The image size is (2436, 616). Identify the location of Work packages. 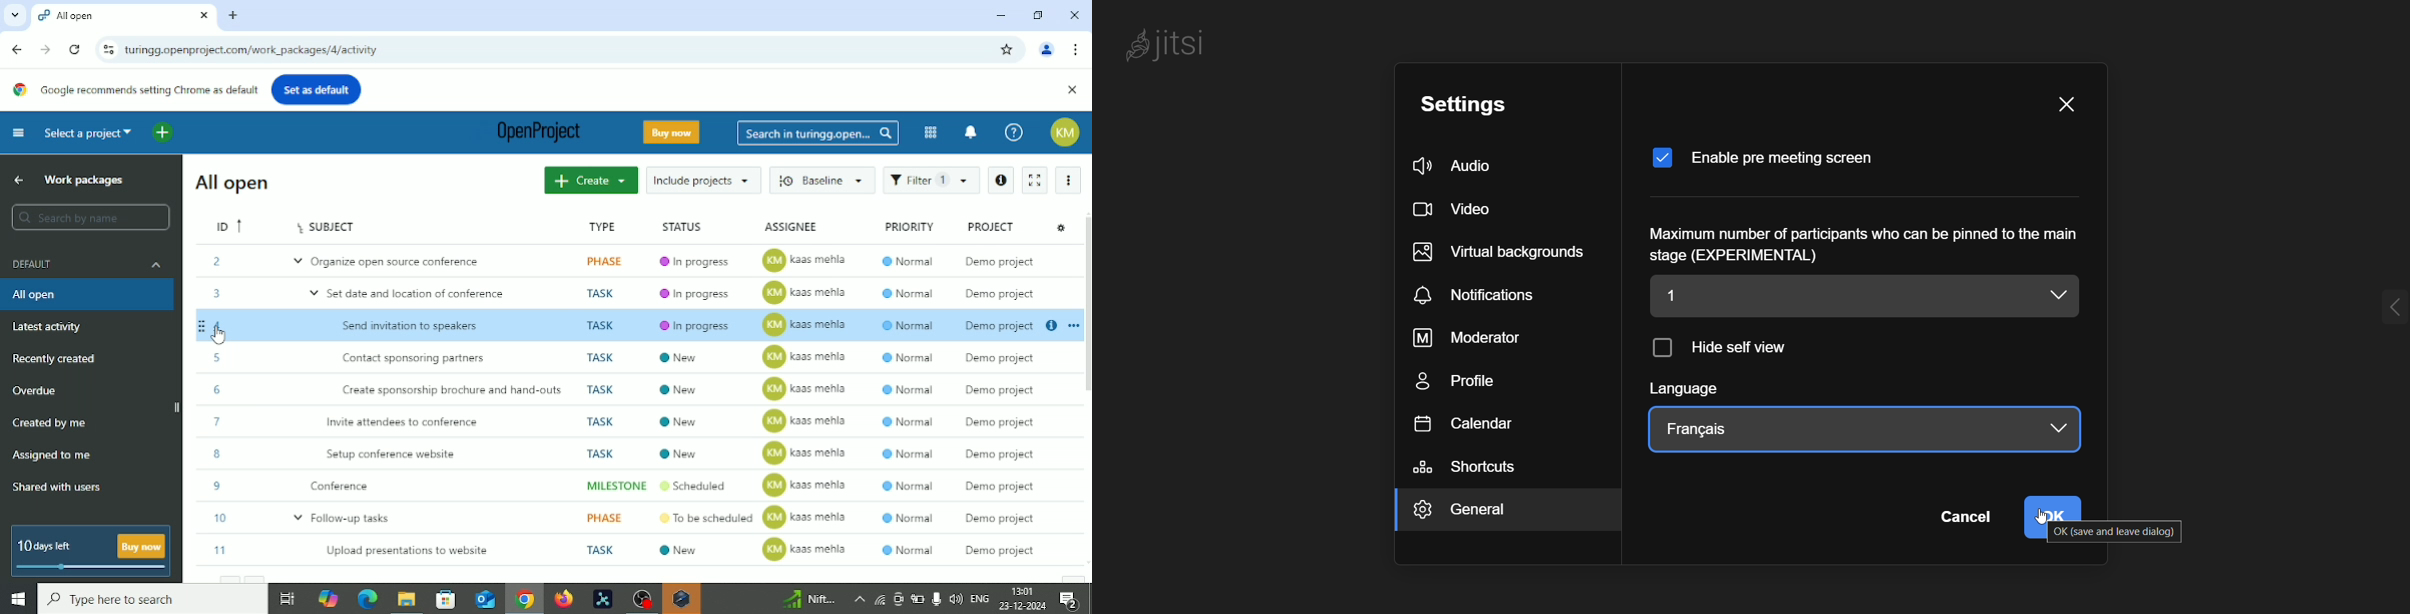
(90, 180).